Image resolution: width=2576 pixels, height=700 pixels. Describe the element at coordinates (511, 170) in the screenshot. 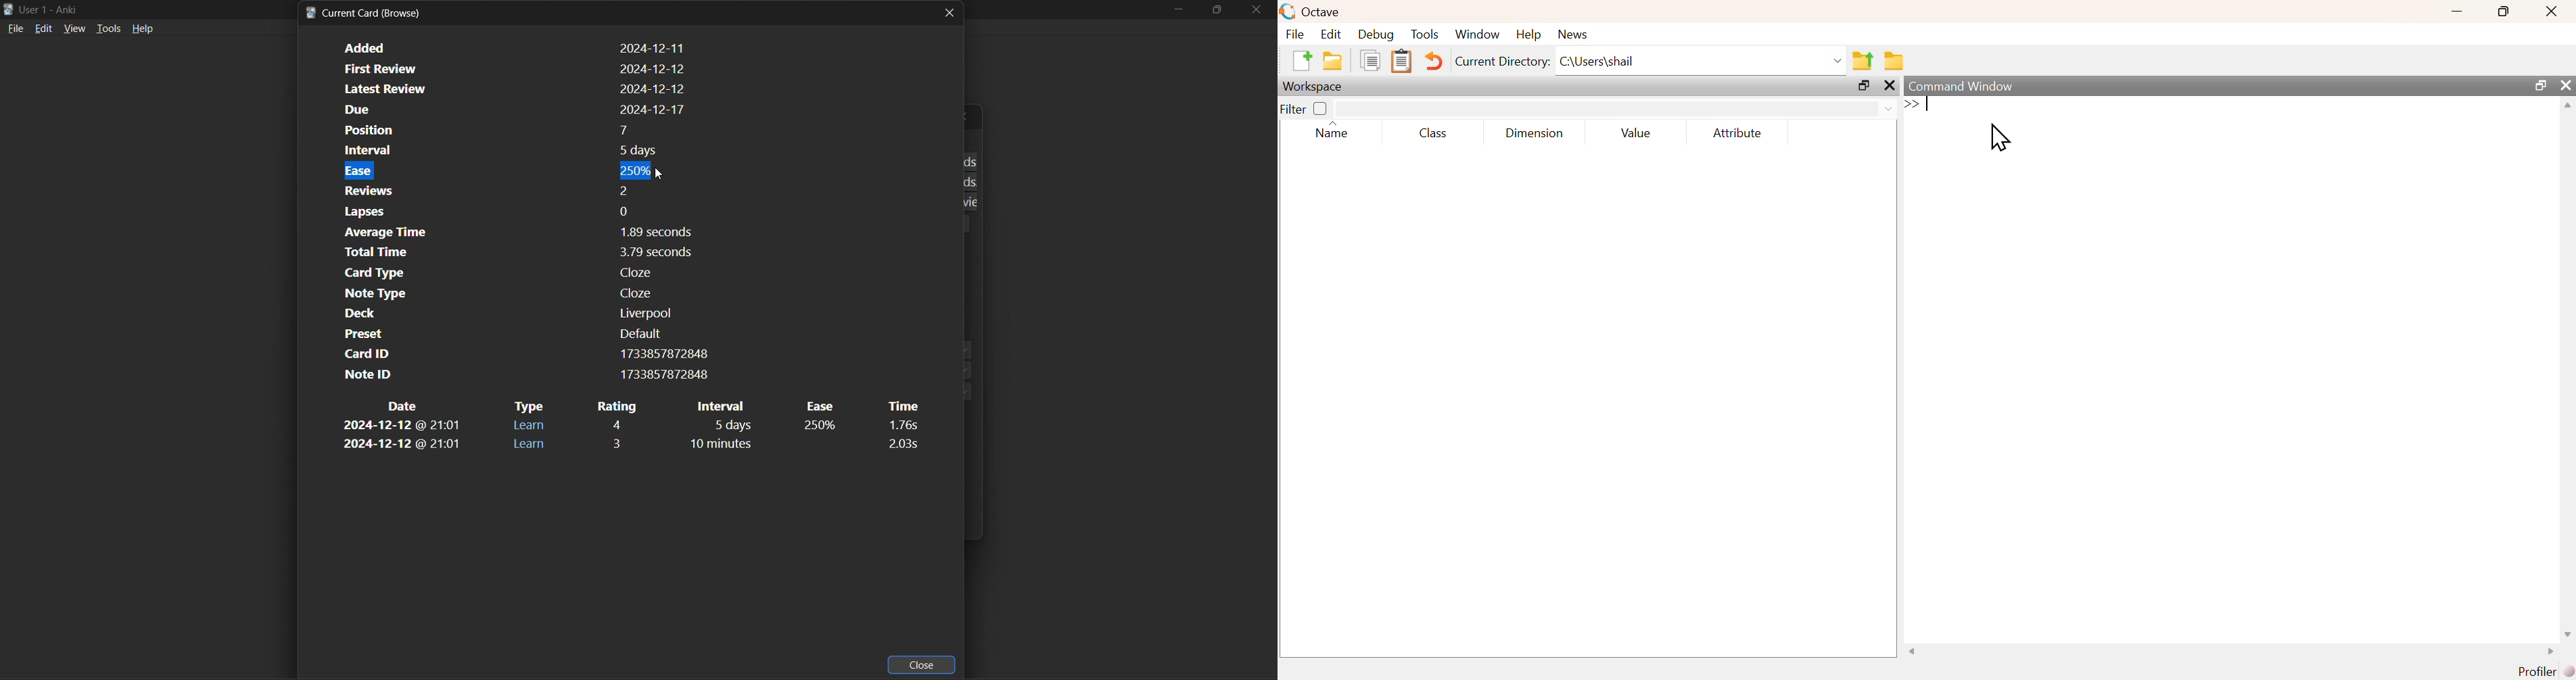

I see `card ease factor` at that location.